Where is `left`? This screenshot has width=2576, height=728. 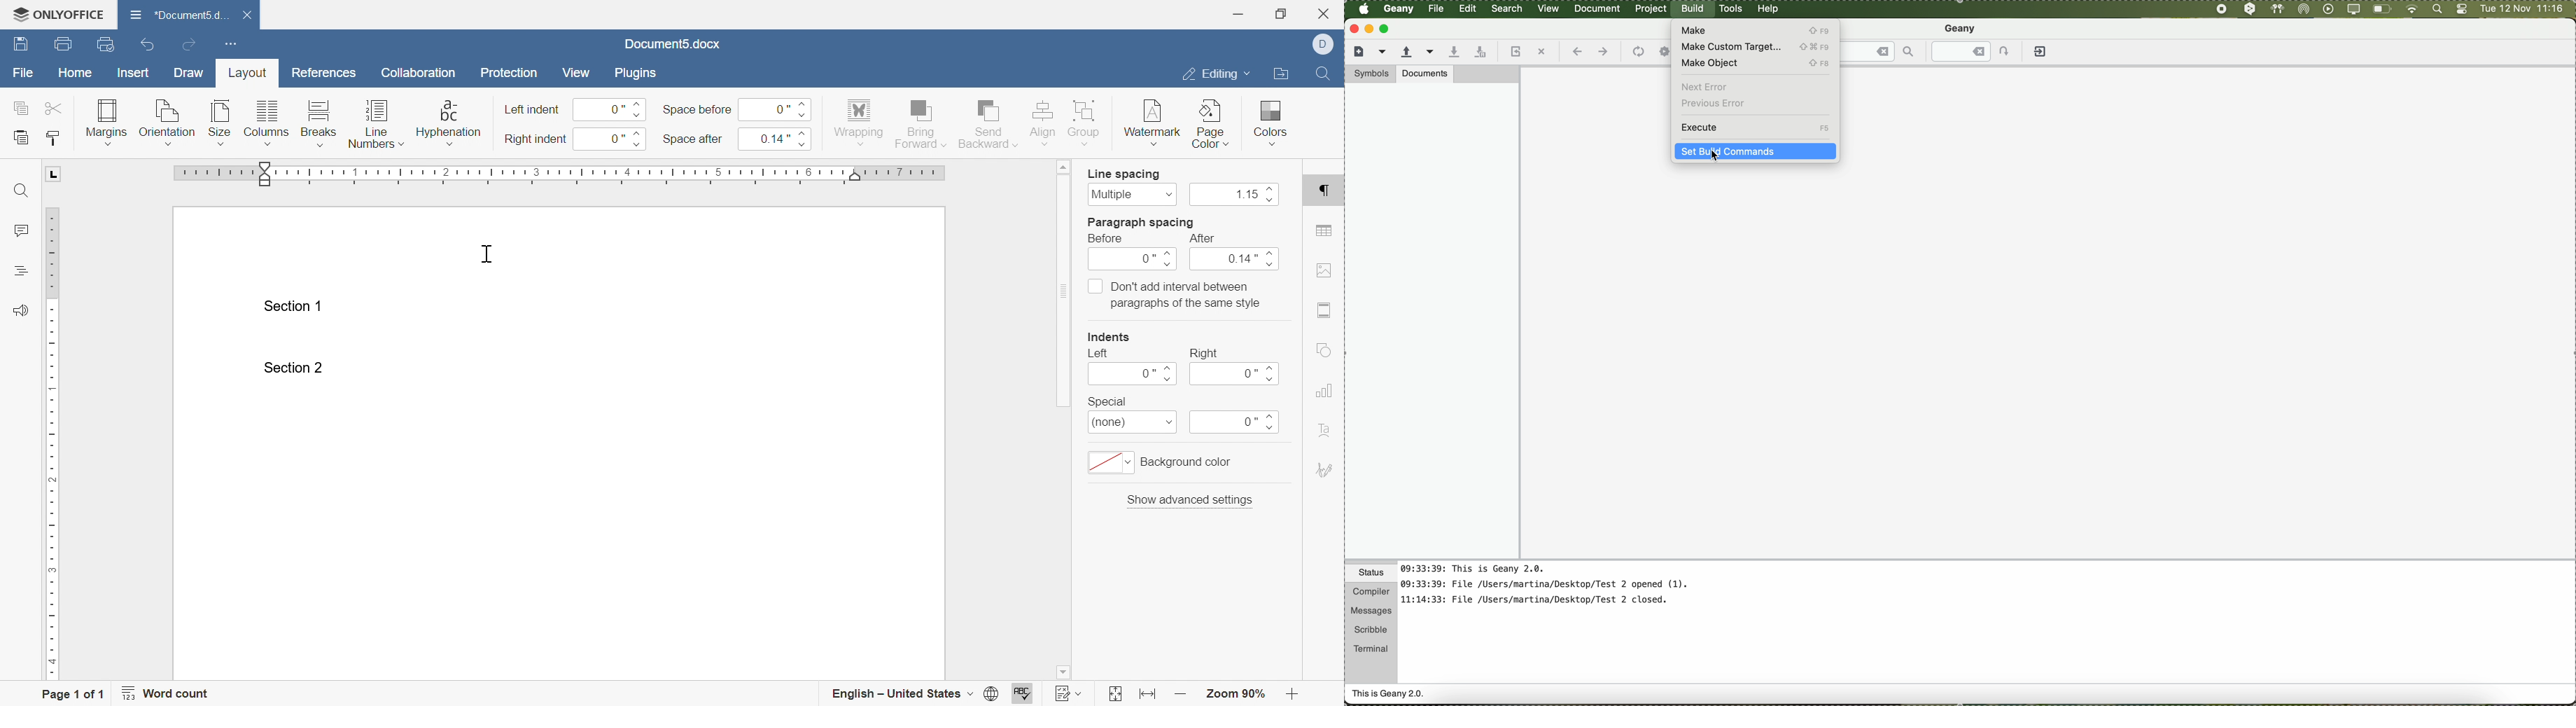
left is located at coordinates (1099, 354).